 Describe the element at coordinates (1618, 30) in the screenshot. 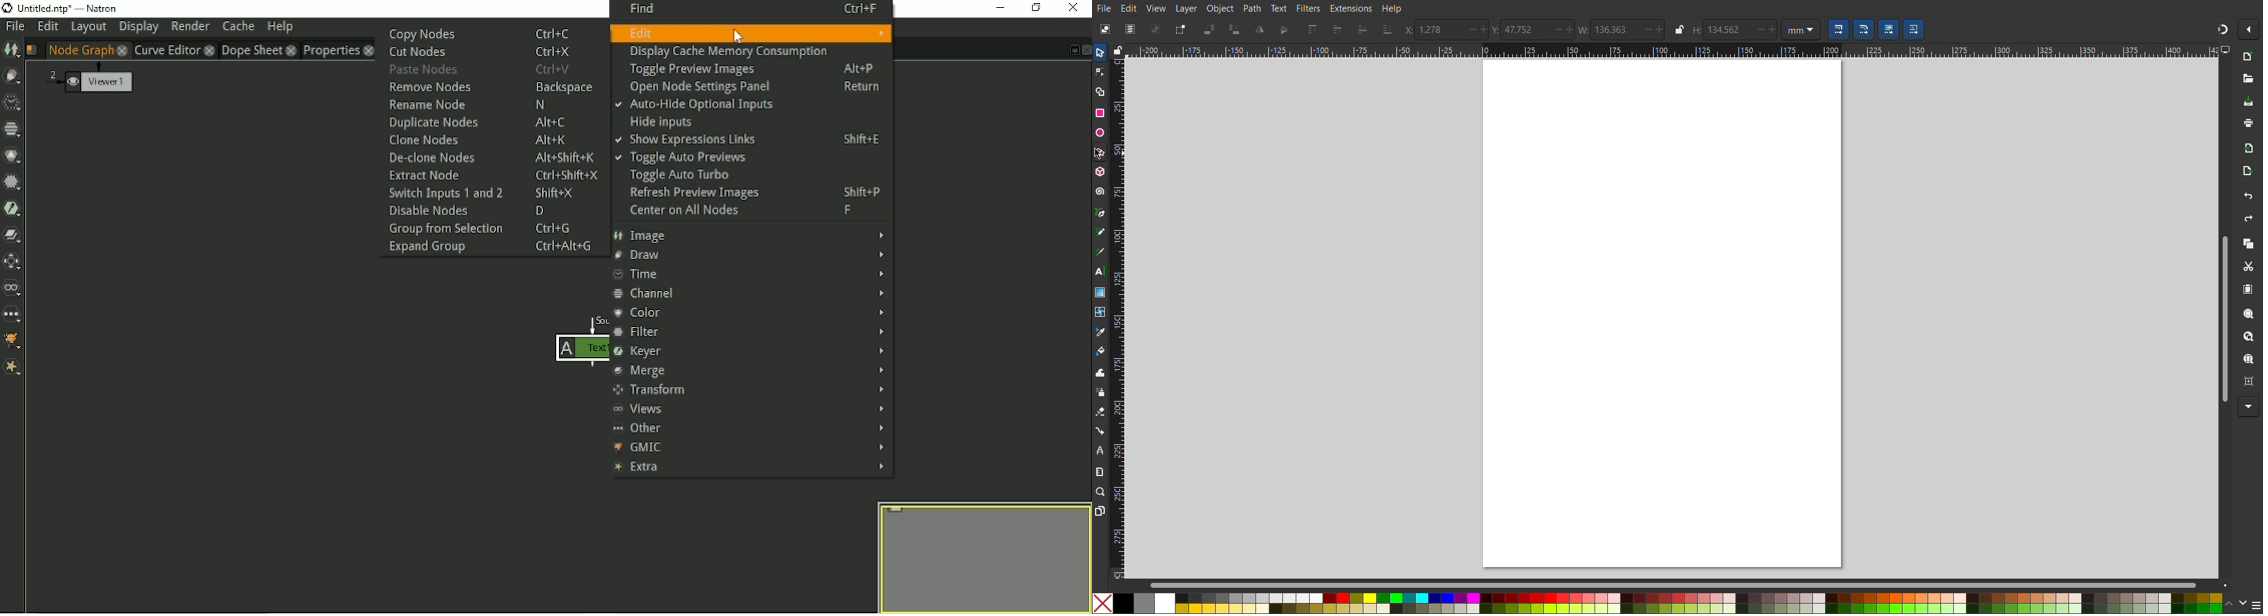

I see `136` at that location.